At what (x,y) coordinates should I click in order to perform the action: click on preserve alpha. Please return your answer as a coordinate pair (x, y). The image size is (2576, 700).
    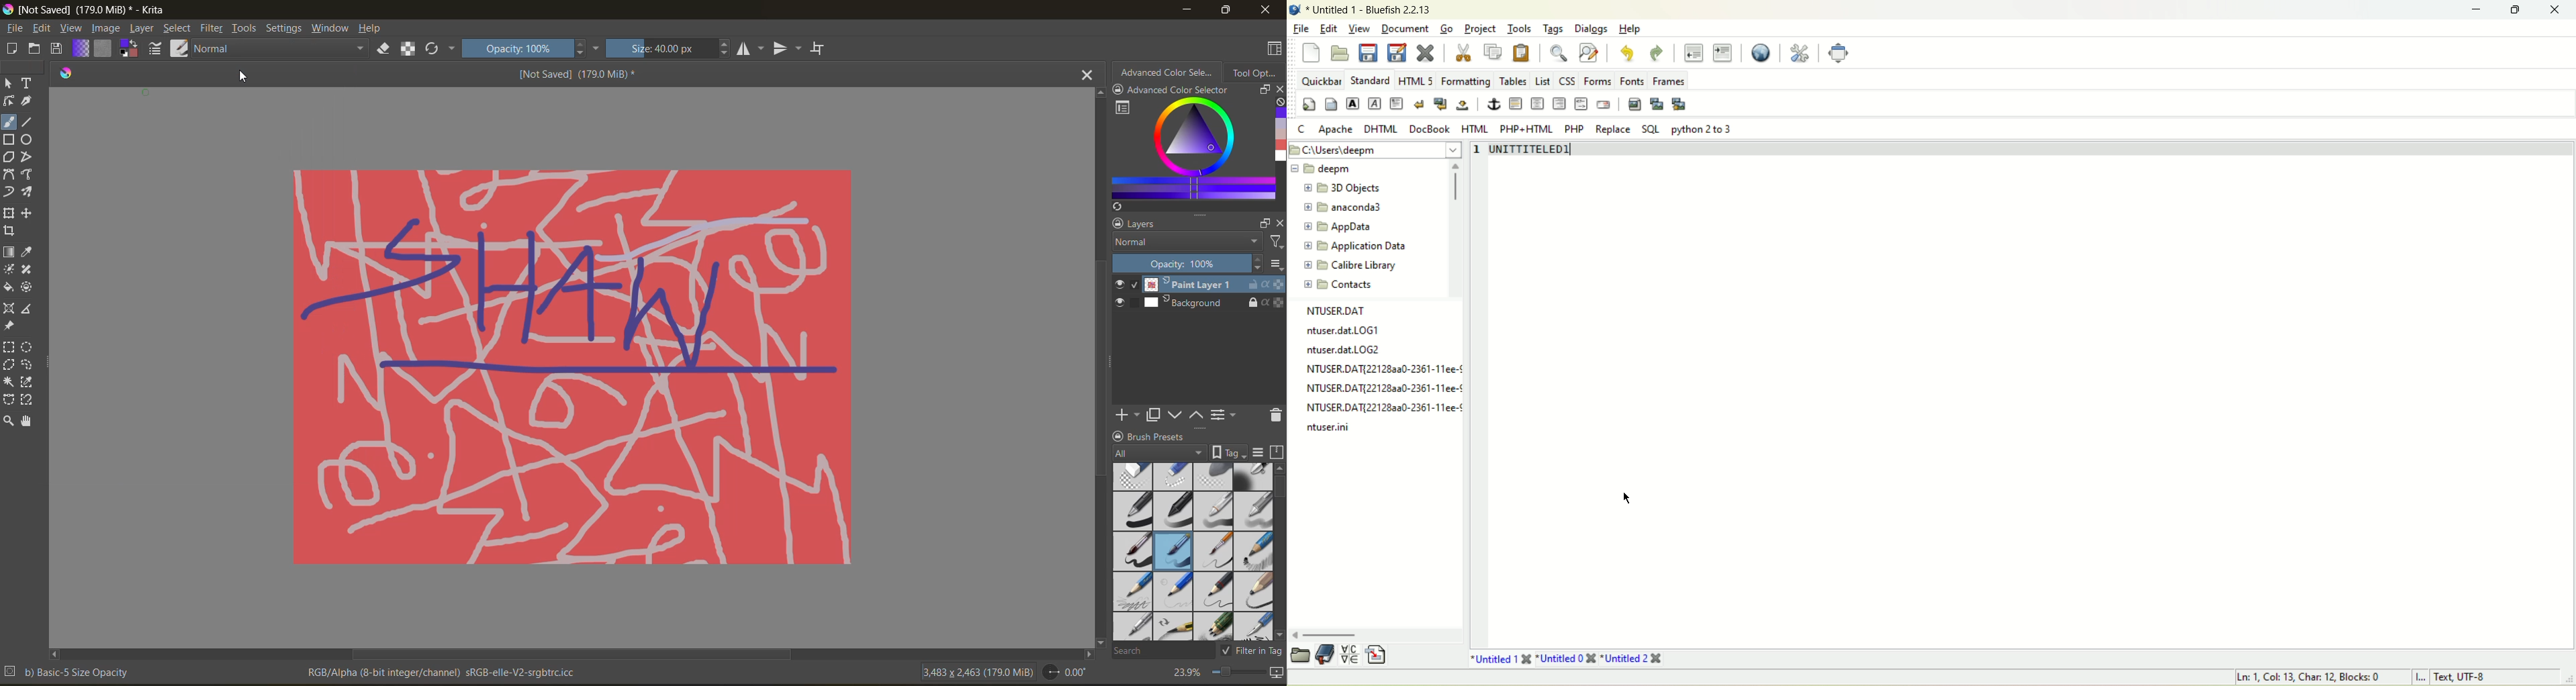
    Looking at the image, I should click on (410, 48).